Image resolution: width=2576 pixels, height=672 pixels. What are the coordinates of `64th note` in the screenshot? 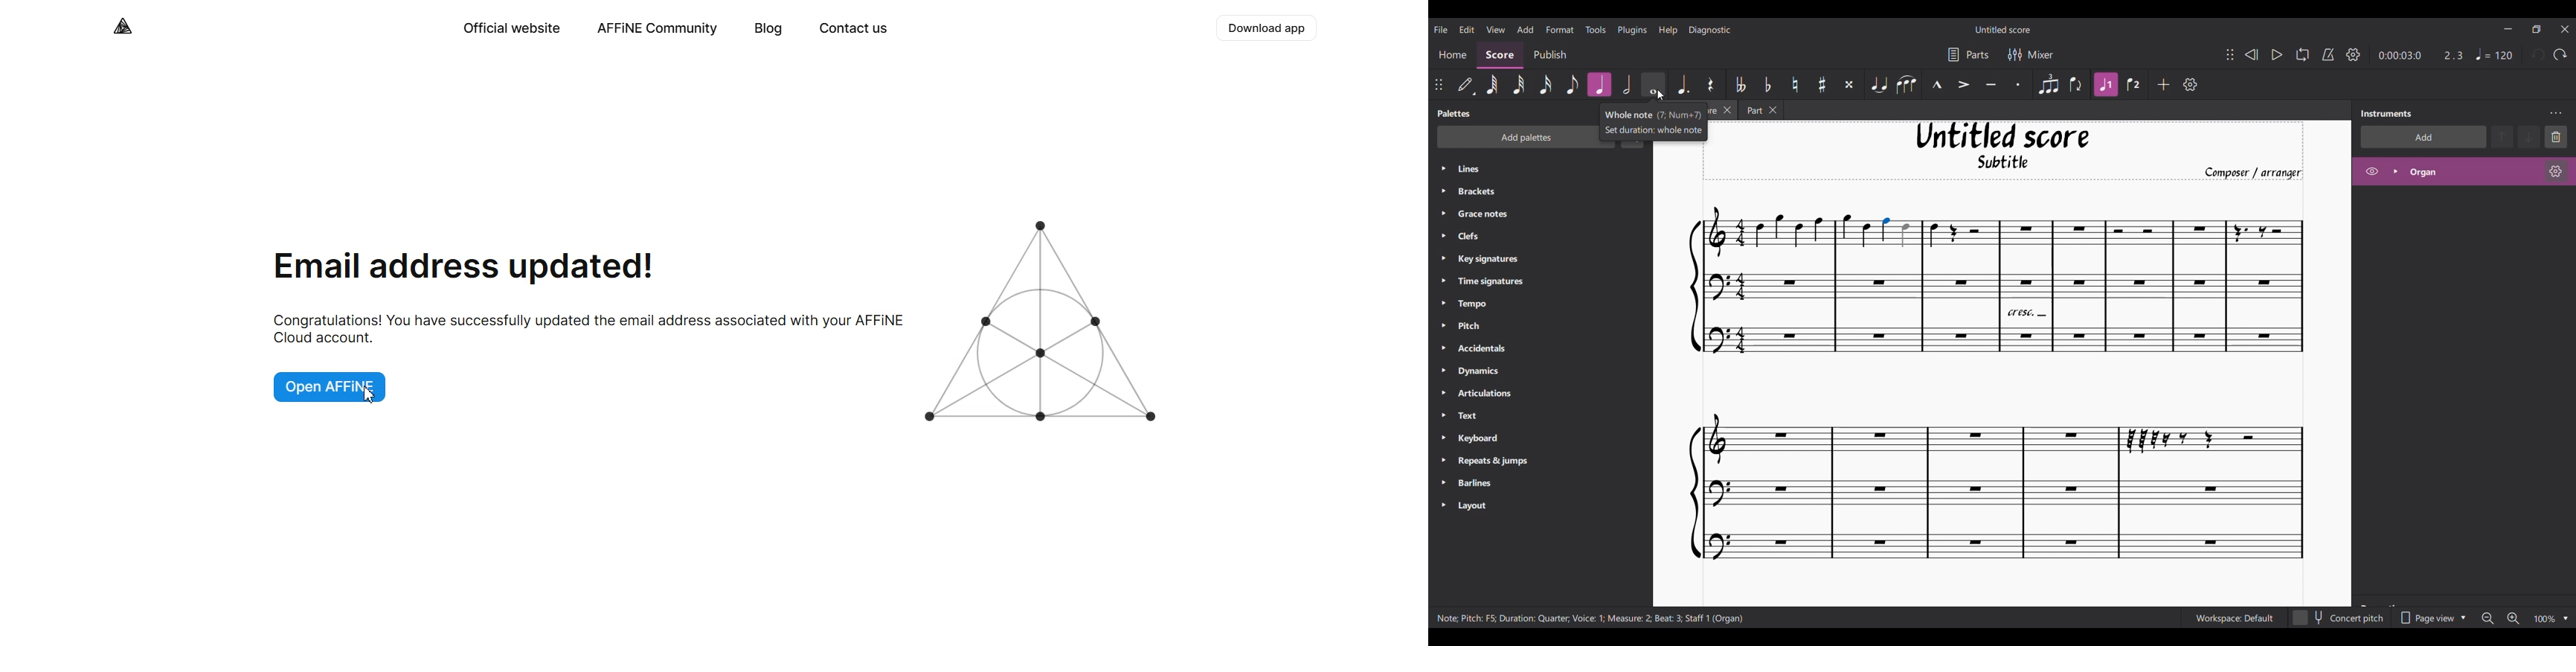 It's located at (1493, 86).